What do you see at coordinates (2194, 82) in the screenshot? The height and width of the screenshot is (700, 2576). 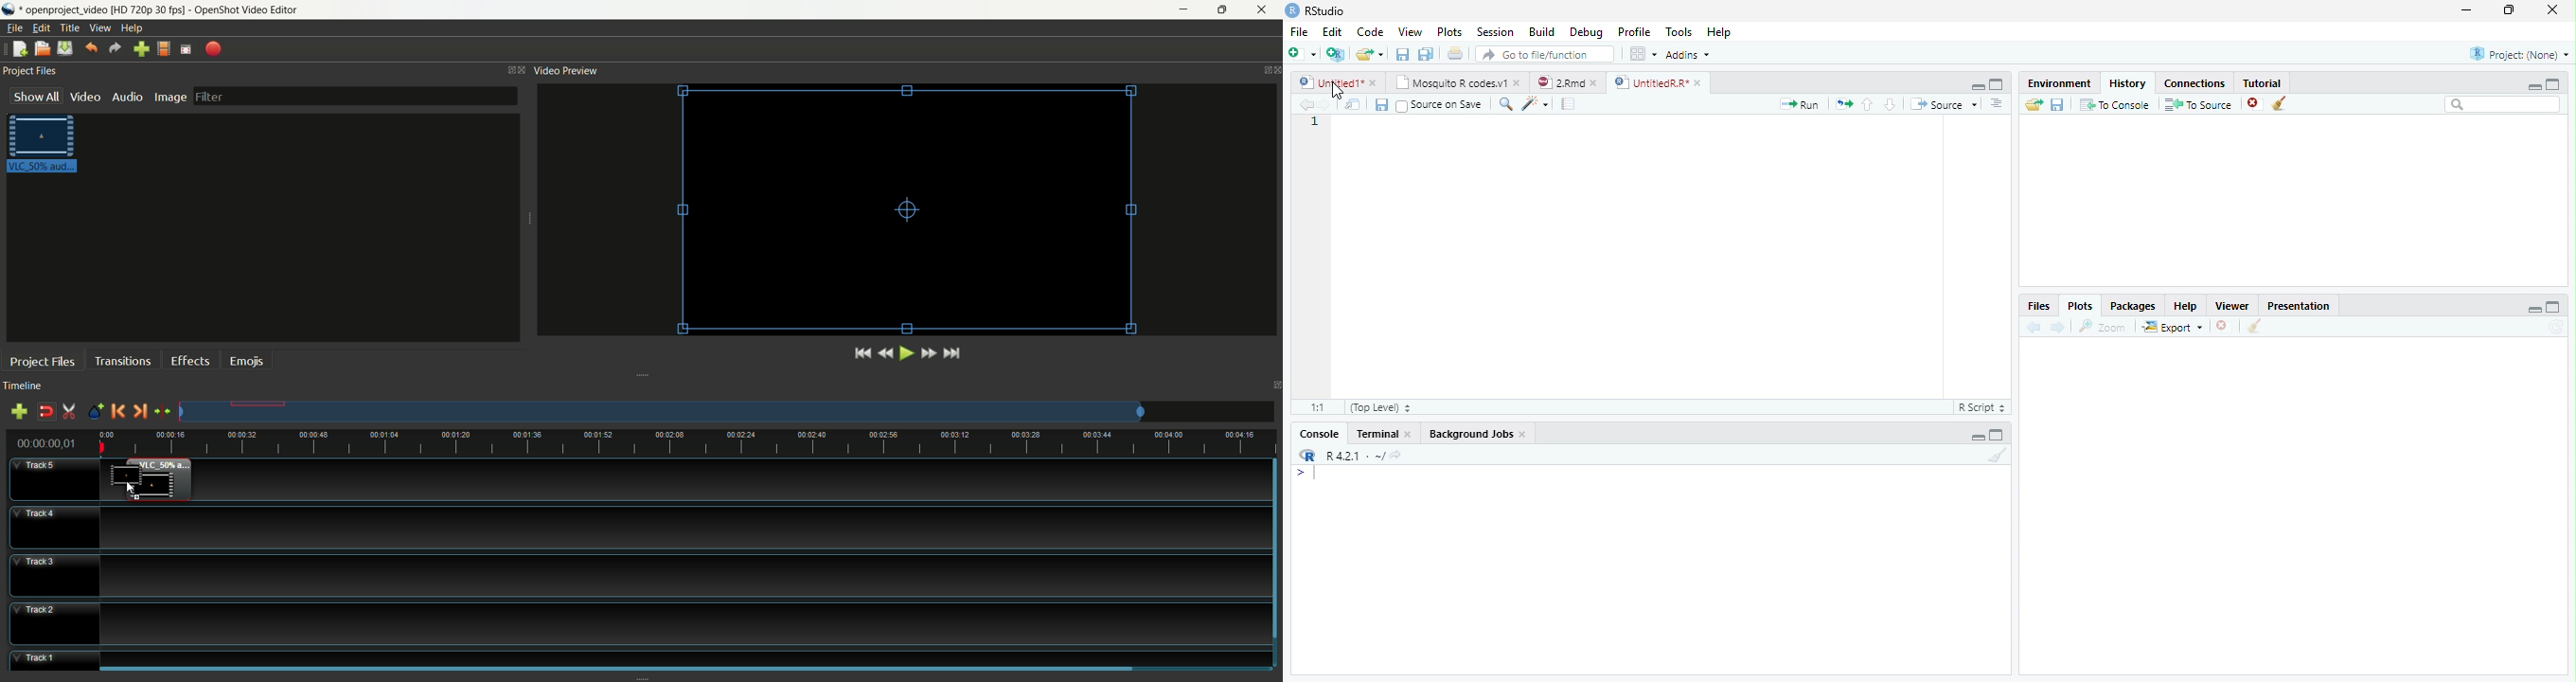 I see `Connections` at bounding box center [2194, 82].